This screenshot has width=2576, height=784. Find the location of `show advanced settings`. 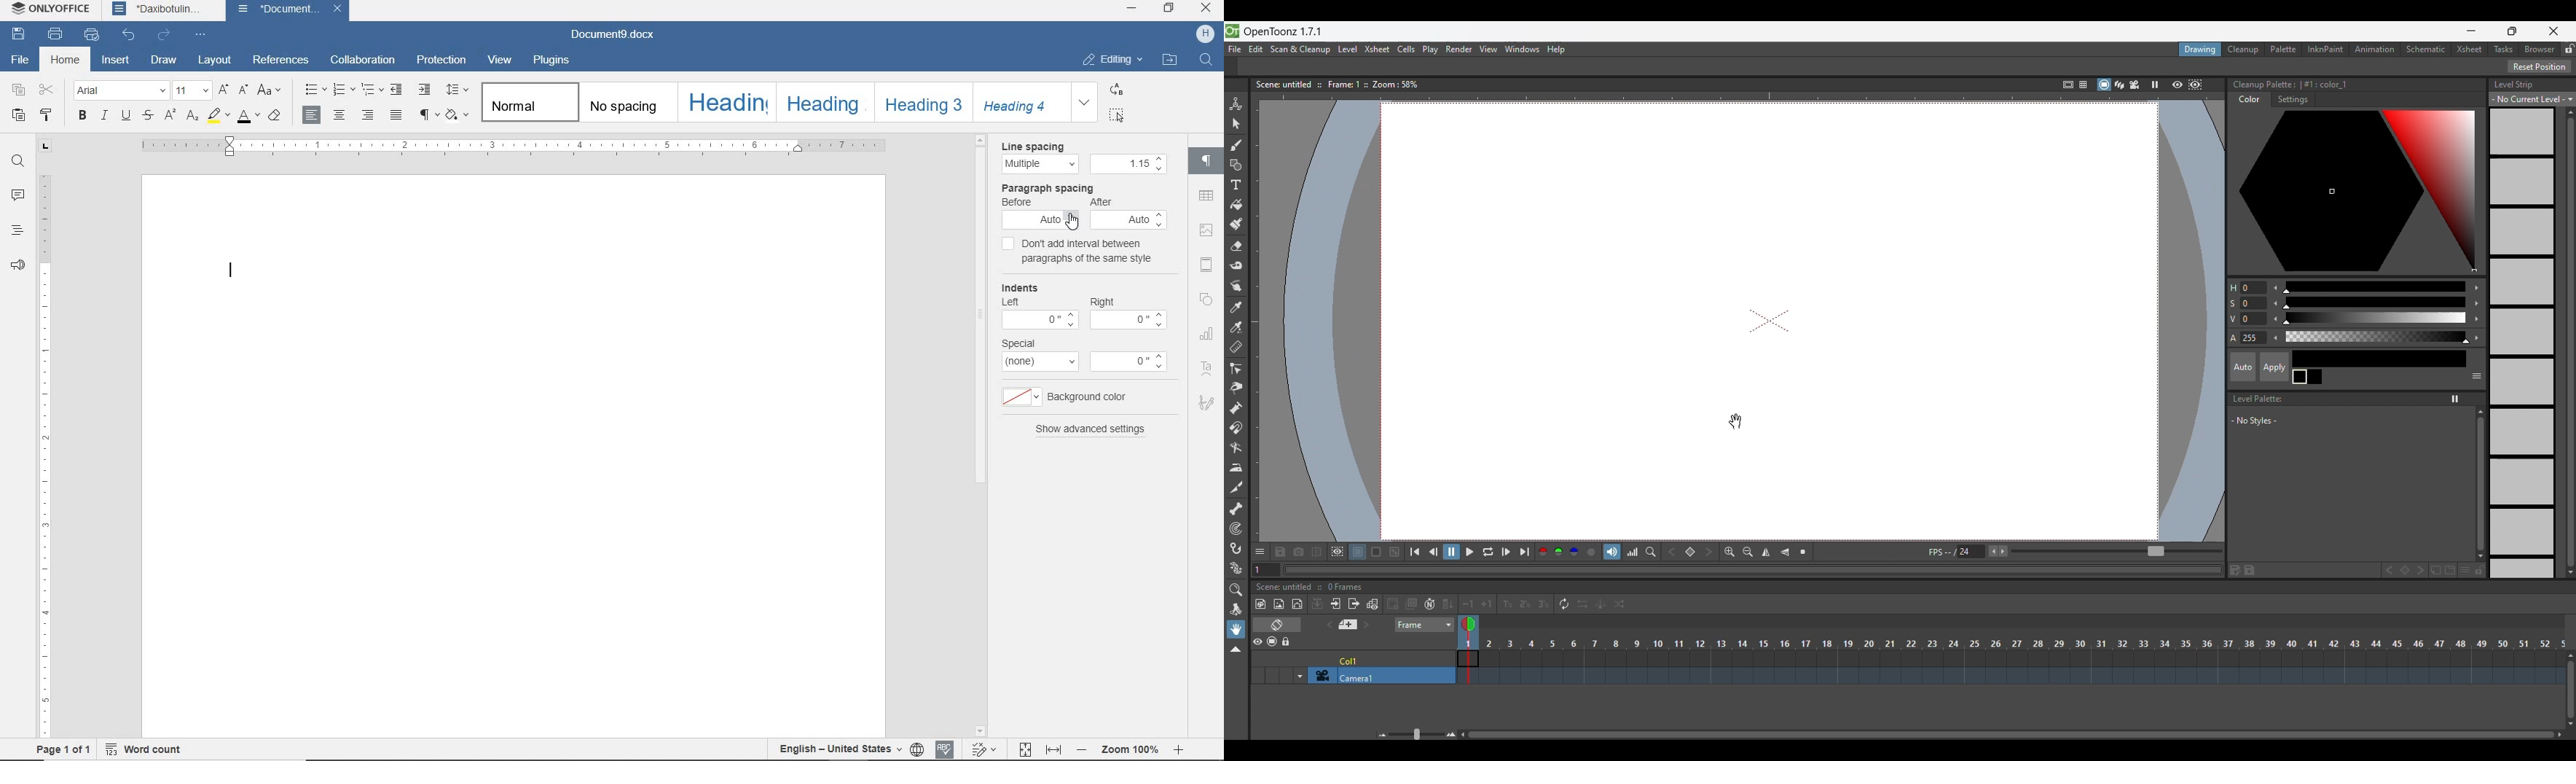

show advanced settings is located at coordinates (1091, 429).